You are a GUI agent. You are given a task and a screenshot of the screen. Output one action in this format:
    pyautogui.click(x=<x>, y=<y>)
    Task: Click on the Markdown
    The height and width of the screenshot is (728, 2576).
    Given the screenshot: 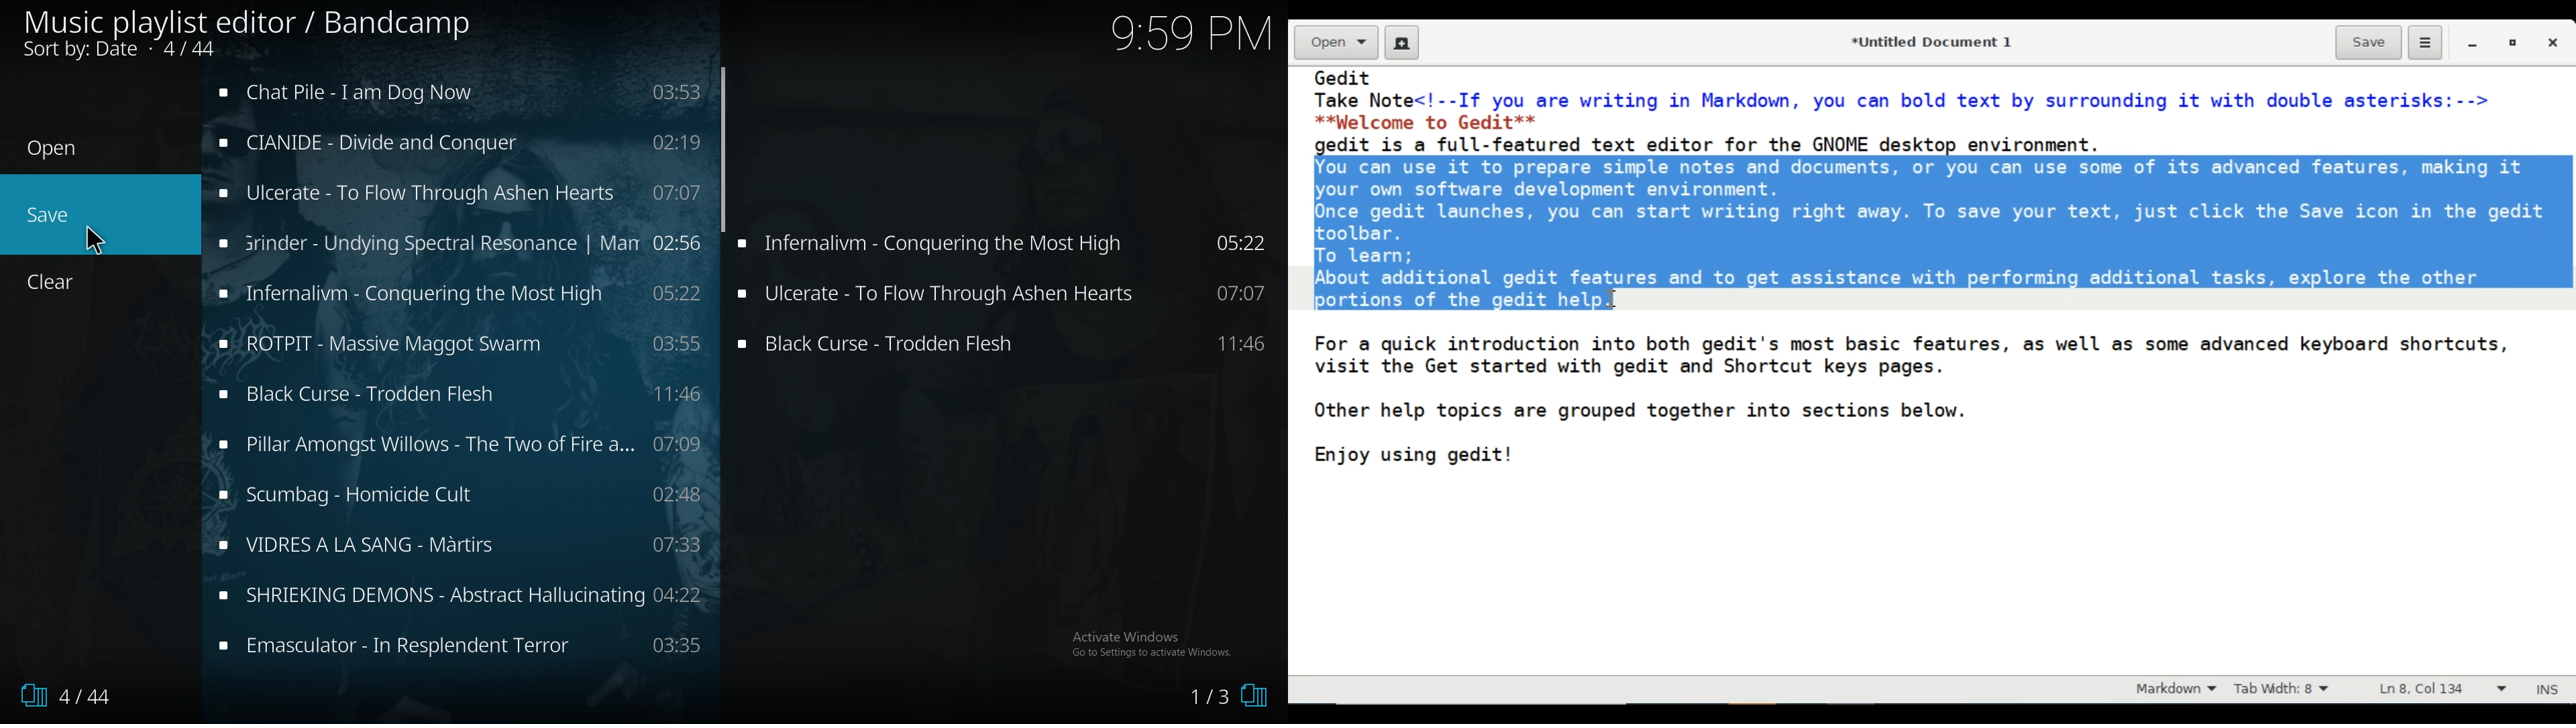 What is the action you would take?
    pyautogui.click(x=2172, y=690)
    